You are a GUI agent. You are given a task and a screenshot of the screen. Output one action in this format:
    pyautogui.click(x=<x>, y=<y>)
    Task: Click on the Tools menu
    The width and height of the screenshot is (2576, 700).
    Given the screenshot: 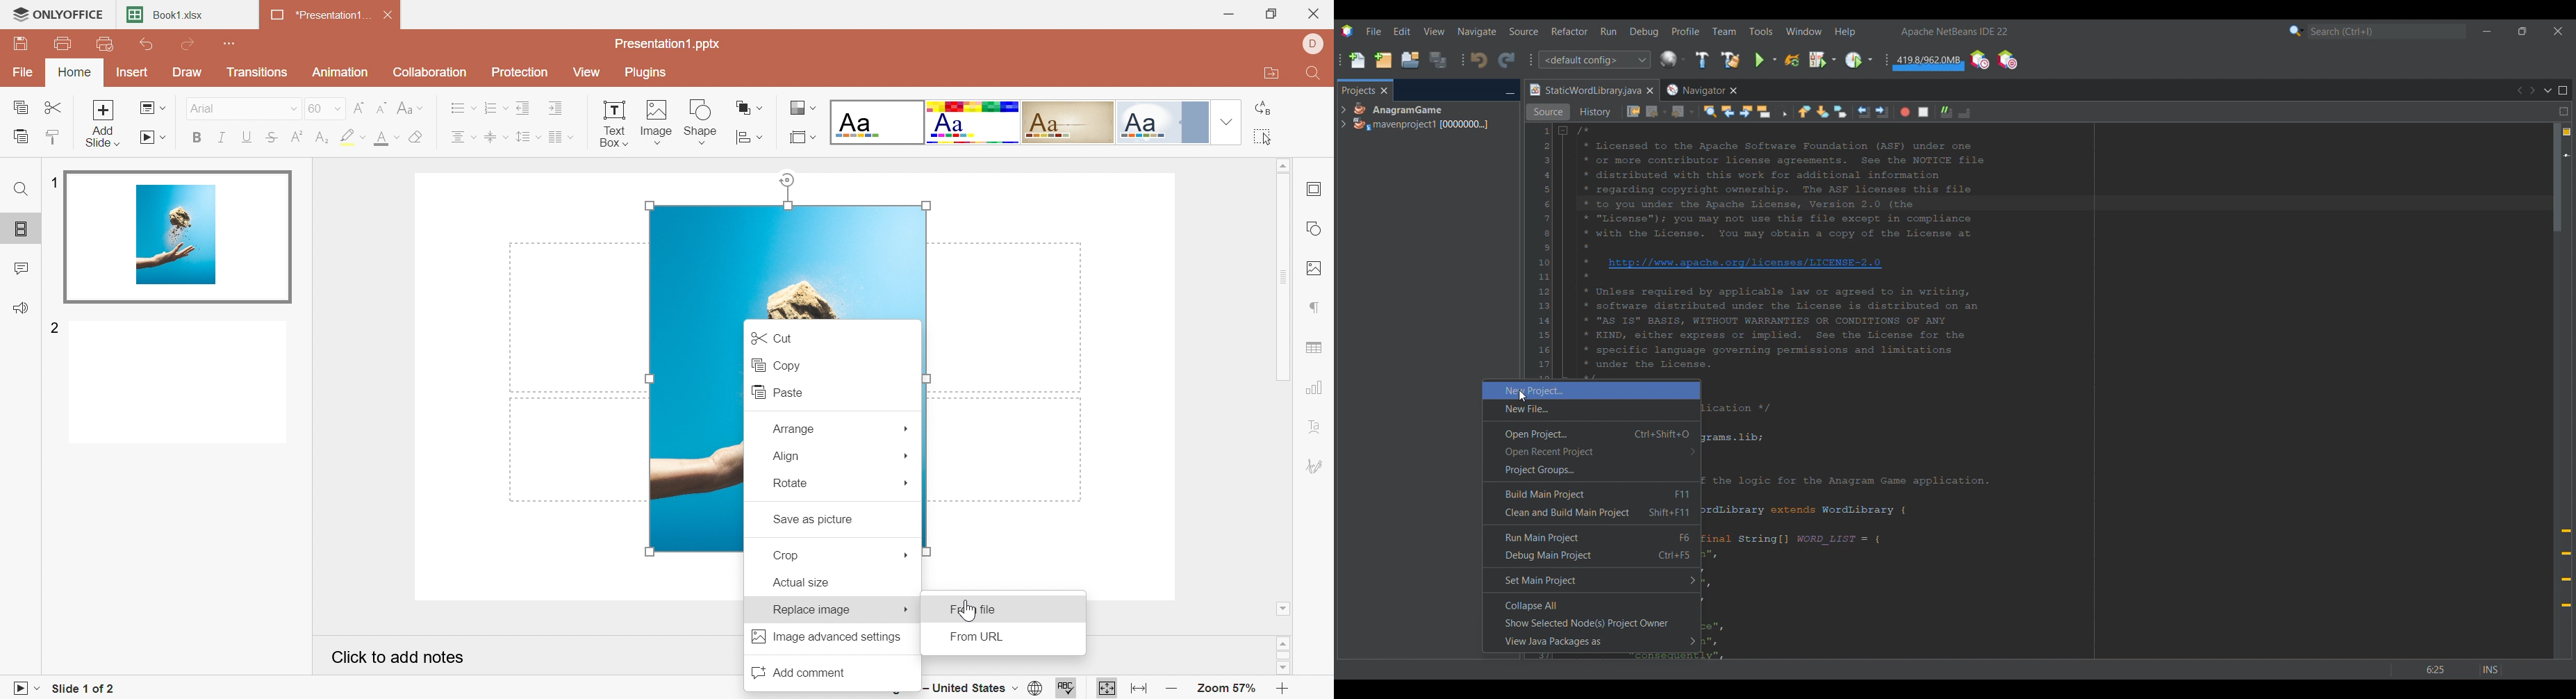 What is the action you would take?
    pyautogui.click(x=1760, y=31)
    